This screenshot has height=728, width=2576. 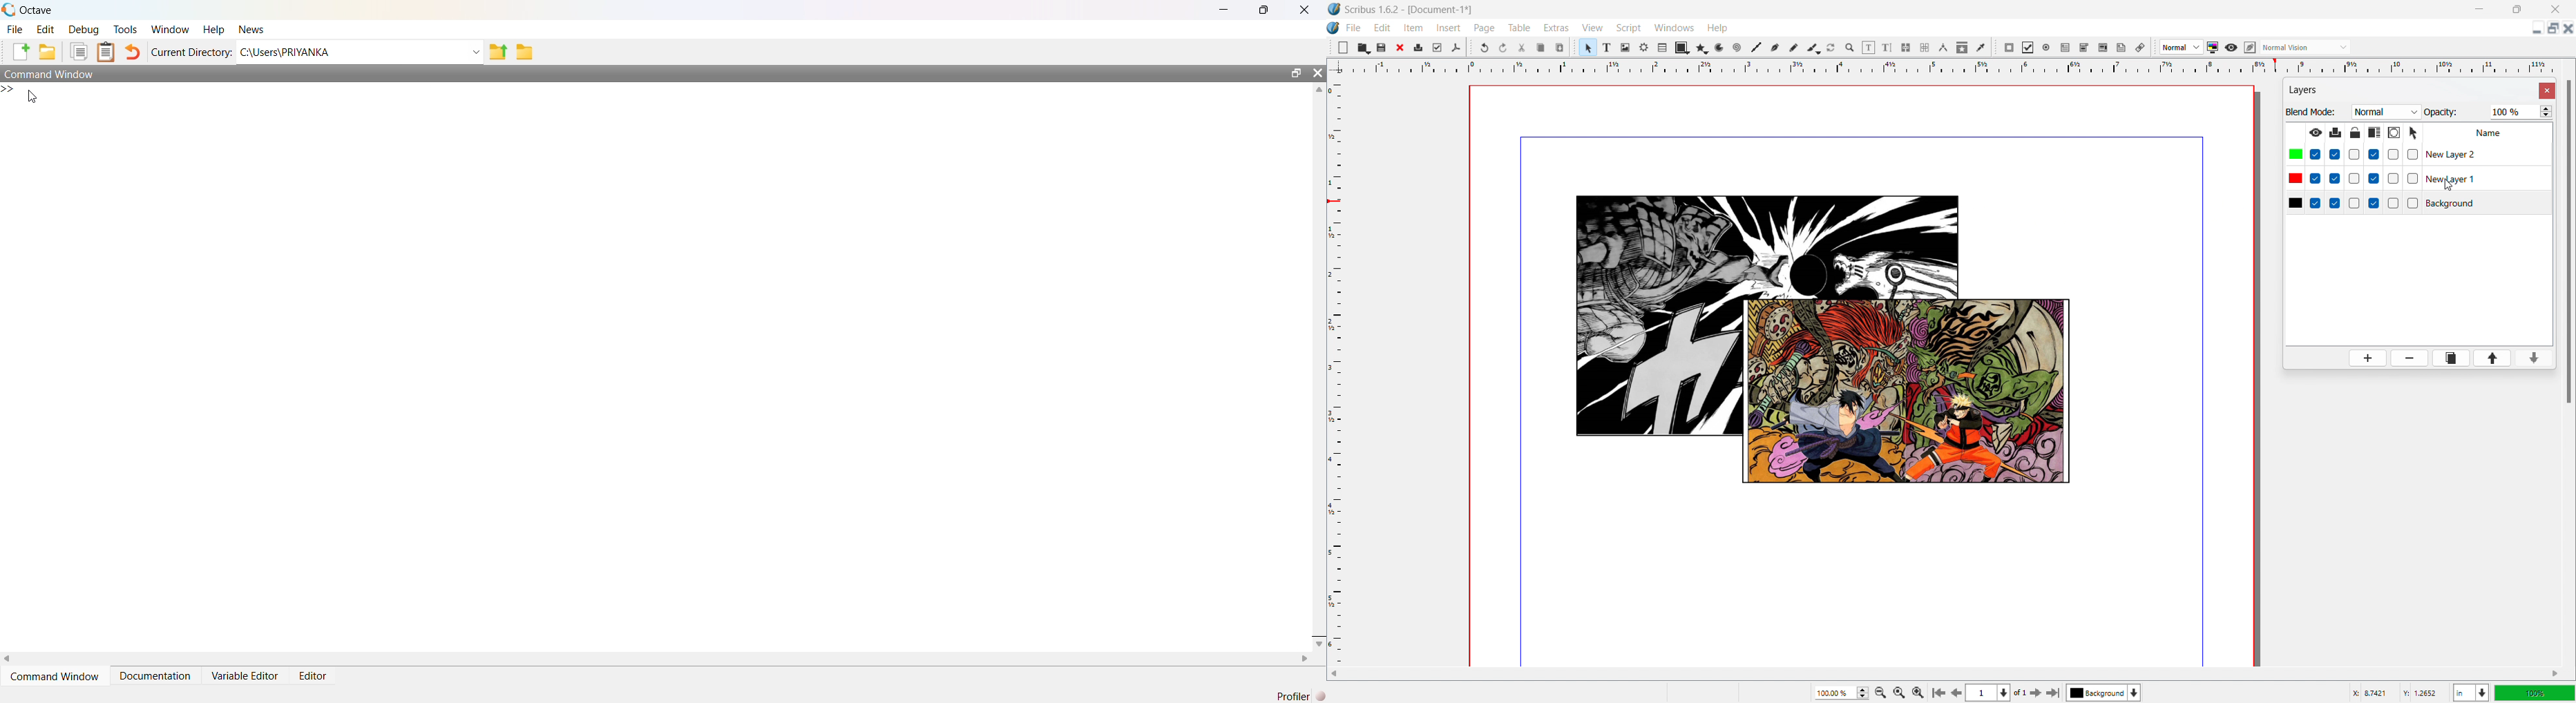 I want to click on make text in lower layer float around object, so click(x=2375, y=132).